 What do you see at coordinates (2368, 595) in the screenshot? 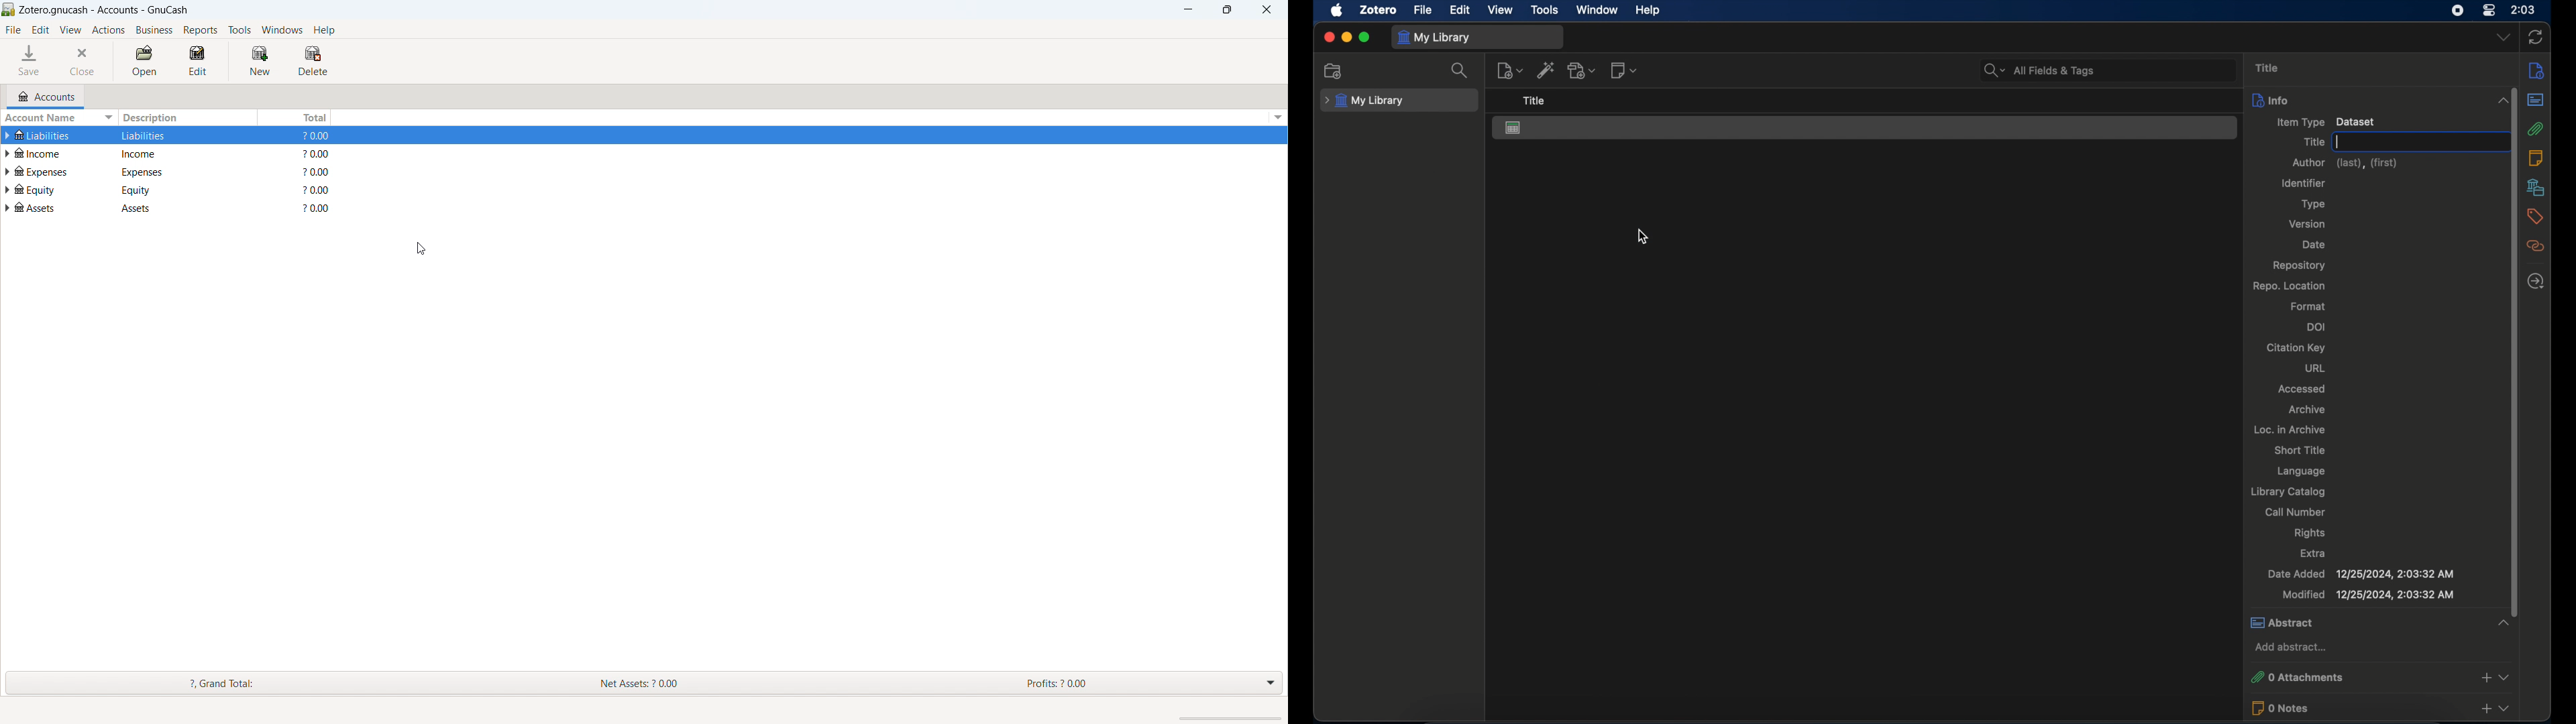
I see `modified` at bounding box center [2368, 595].